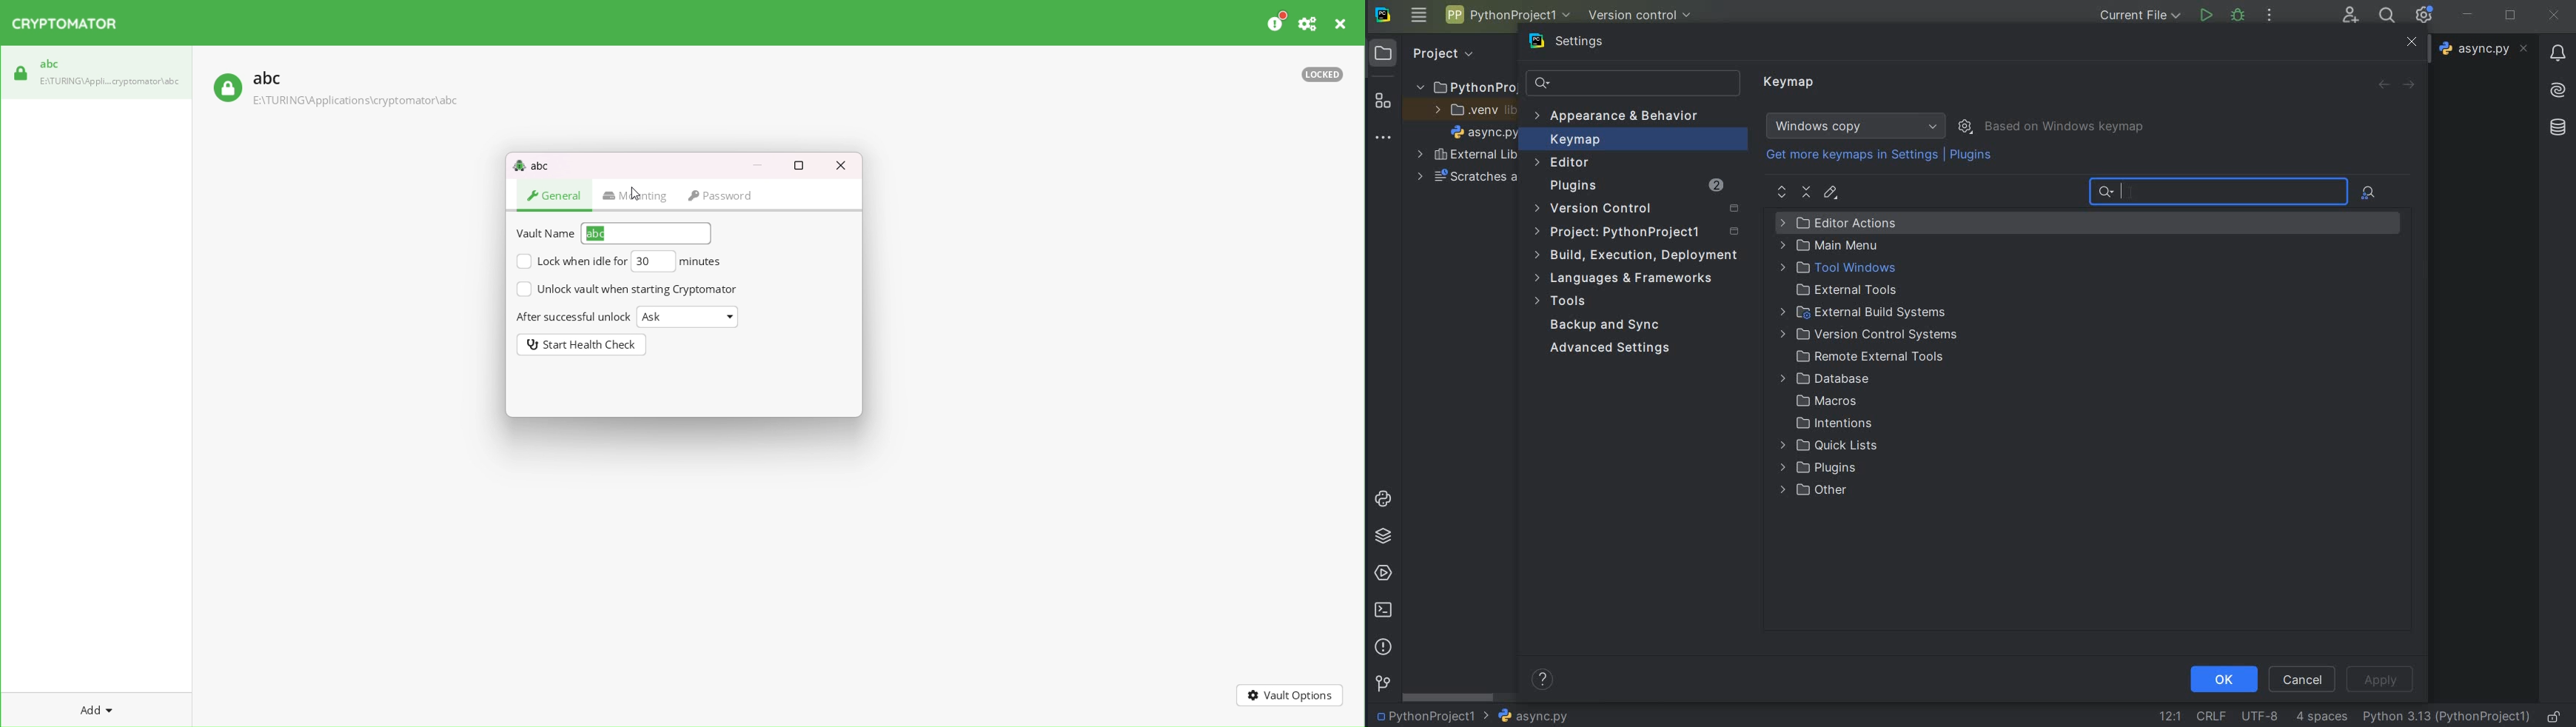 The height and width of the screenshot is (728, 2576). I want to click on abc, so click(267, 78).